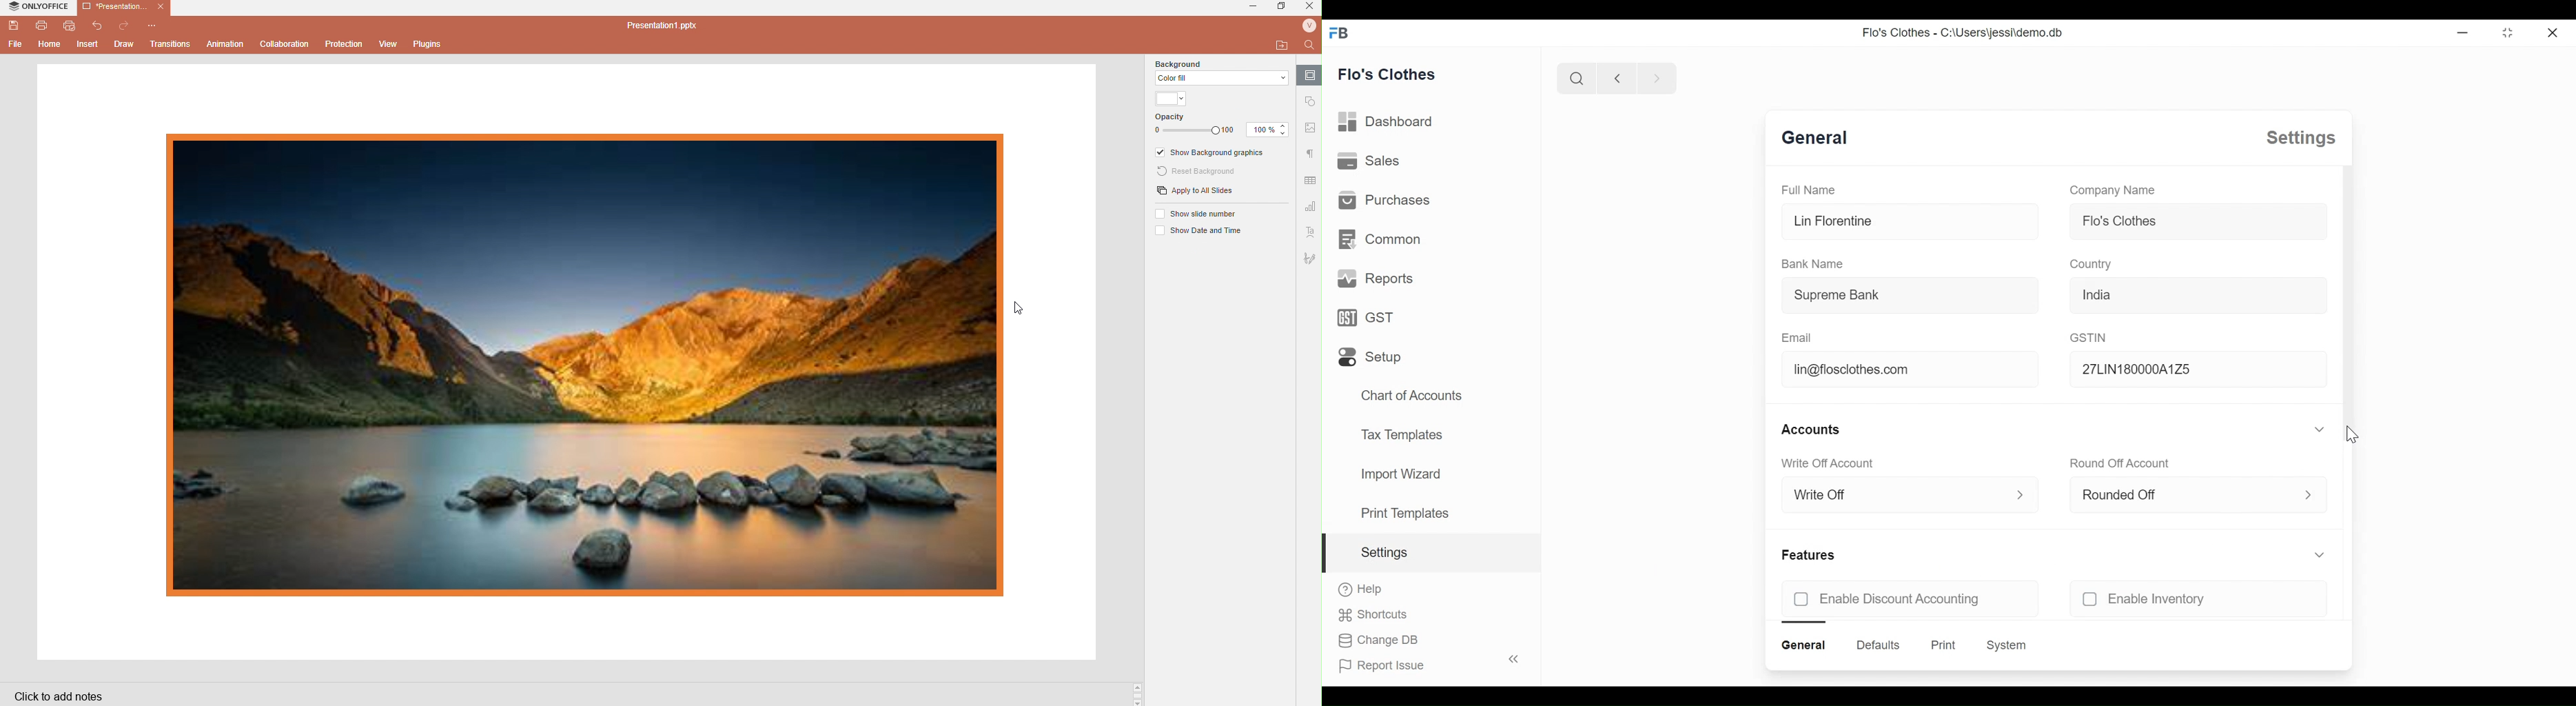  Describe the element at coordinates (1386, 122) in the screenshot. I see `Dashboard` at that location.